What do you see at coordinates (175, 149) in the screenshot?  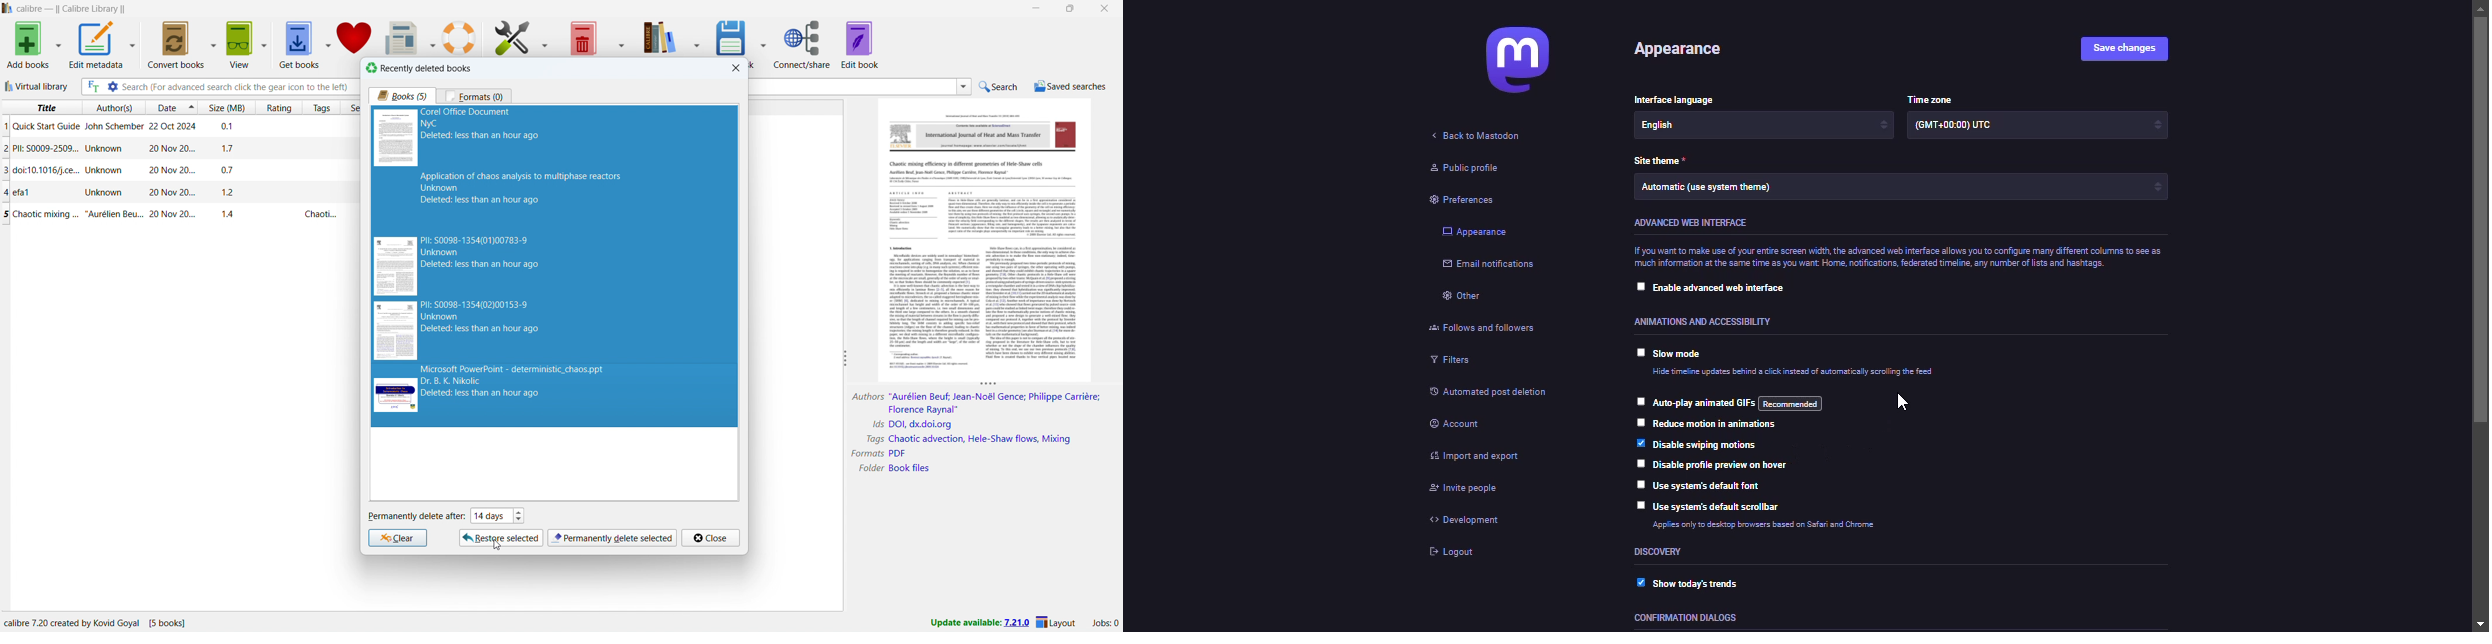 I see `single book entry` at bounding box center [175, 149].